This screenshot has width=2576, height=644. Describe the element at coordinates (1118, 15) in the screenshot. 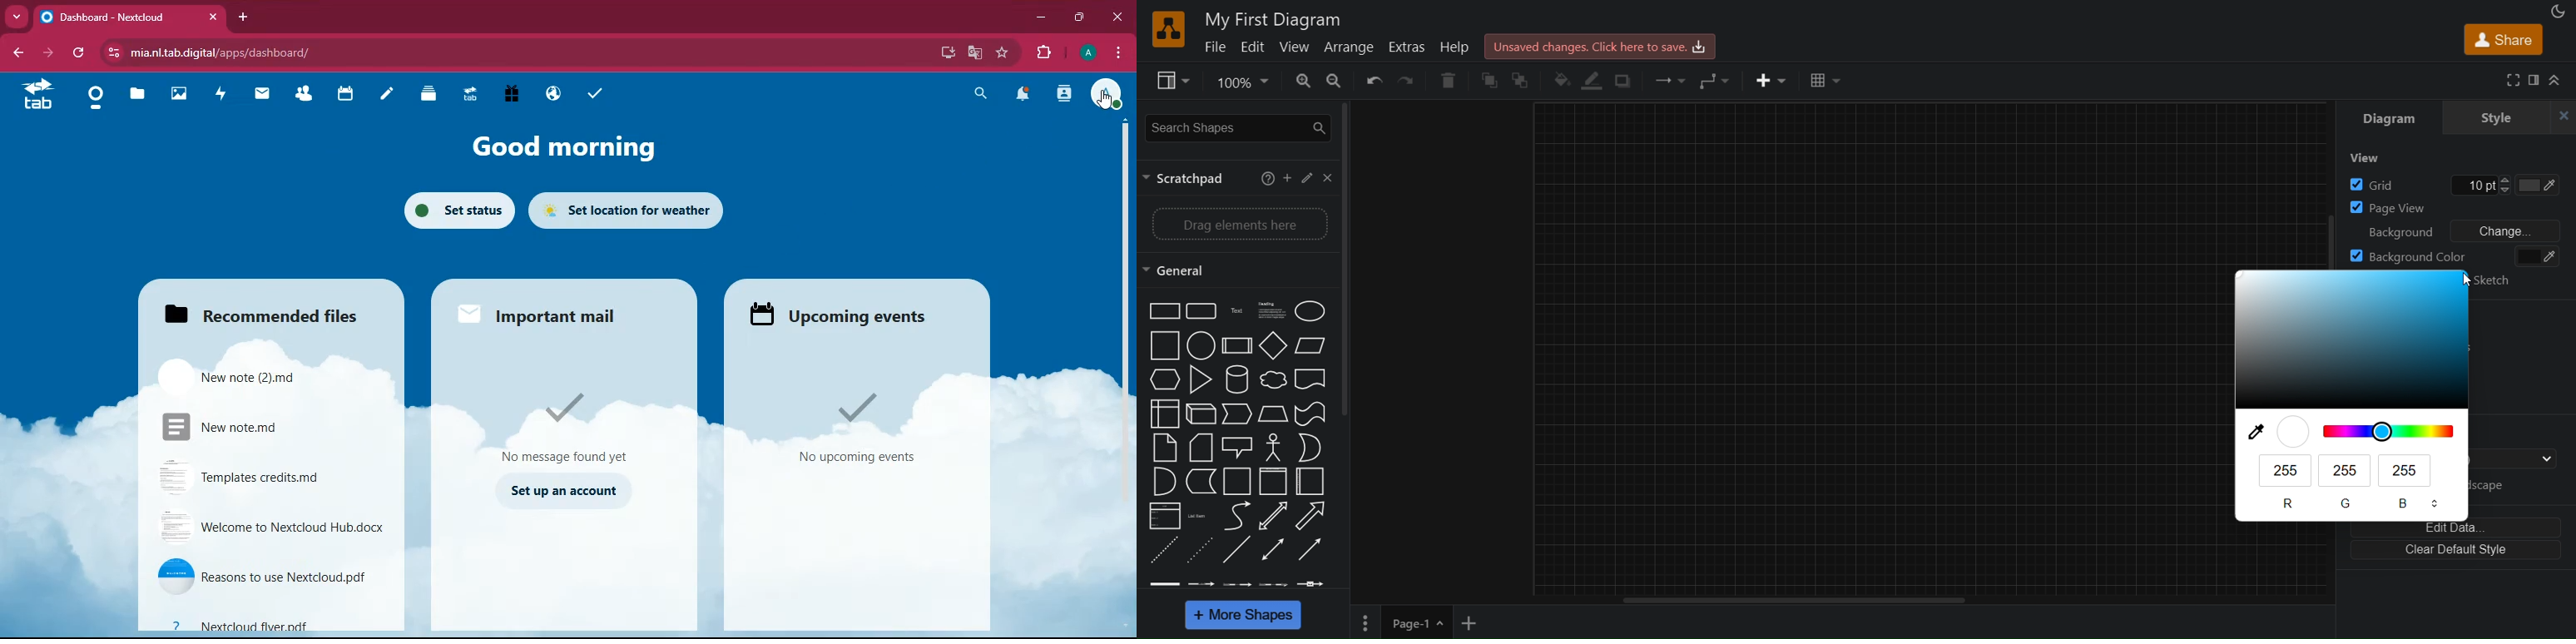

I see `close` at that location.